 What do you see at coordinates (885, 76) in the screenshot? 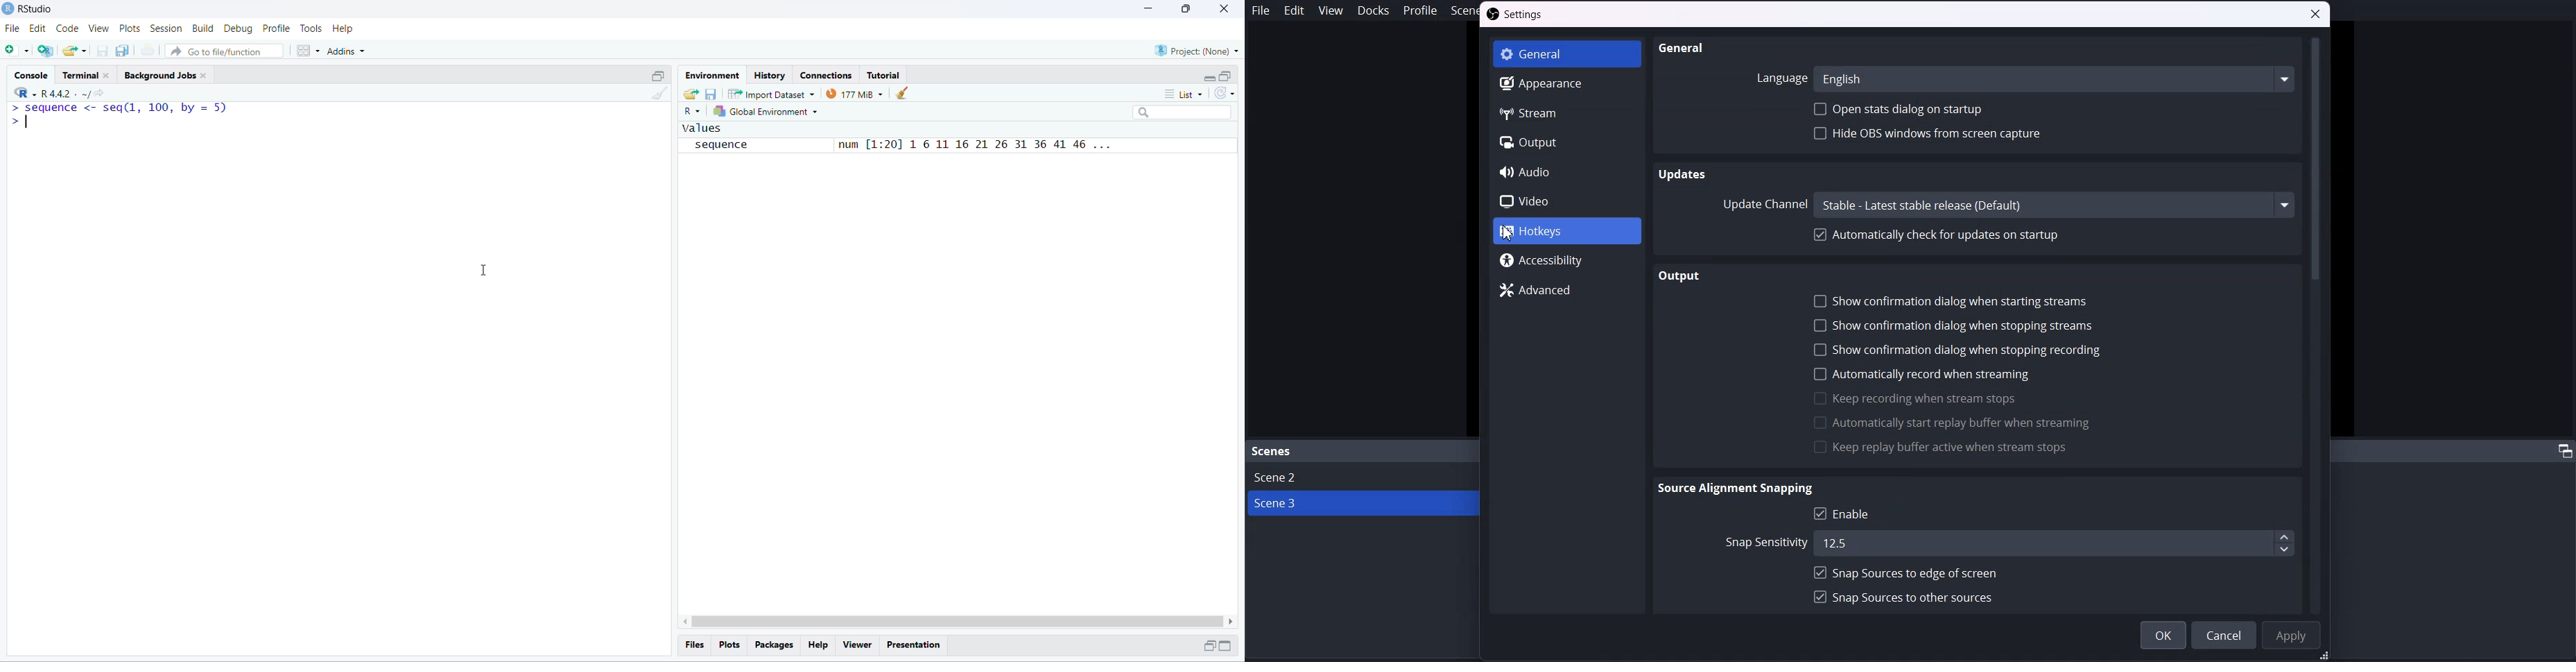
I see `tutorial` at bounding box center [885, 76].